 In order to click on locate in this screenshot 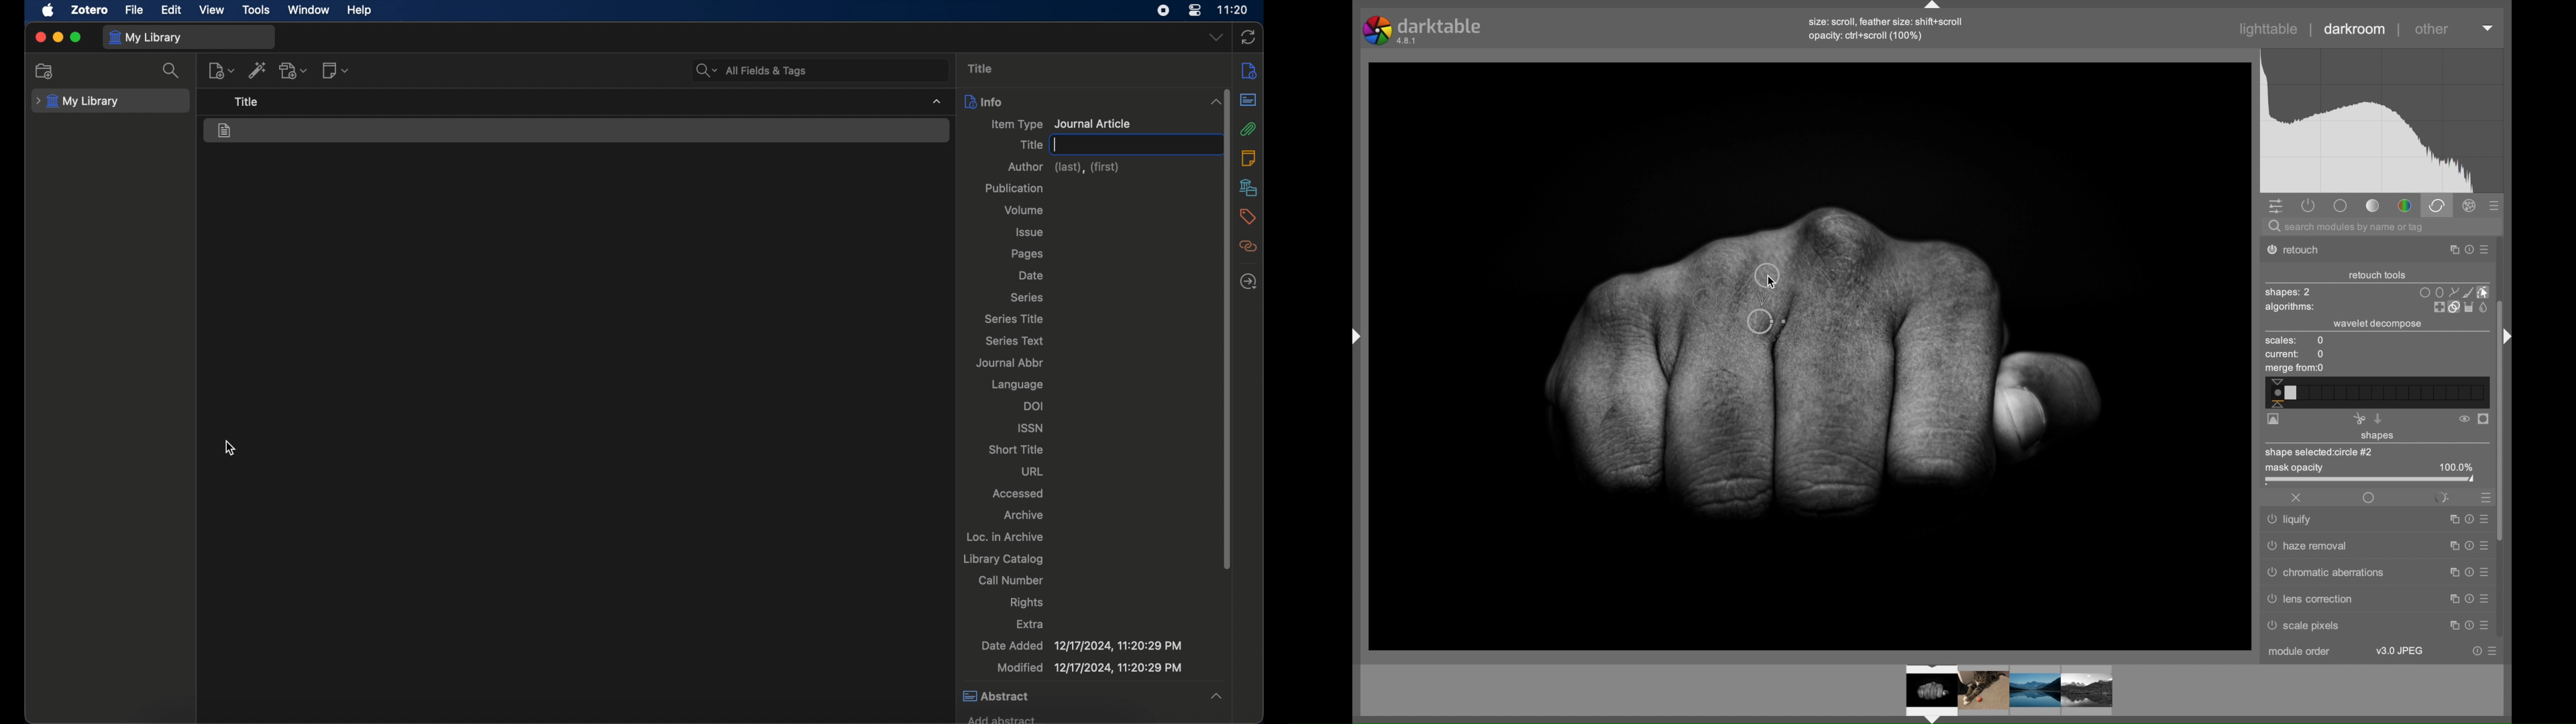, I will do `click(1248, 280)`.